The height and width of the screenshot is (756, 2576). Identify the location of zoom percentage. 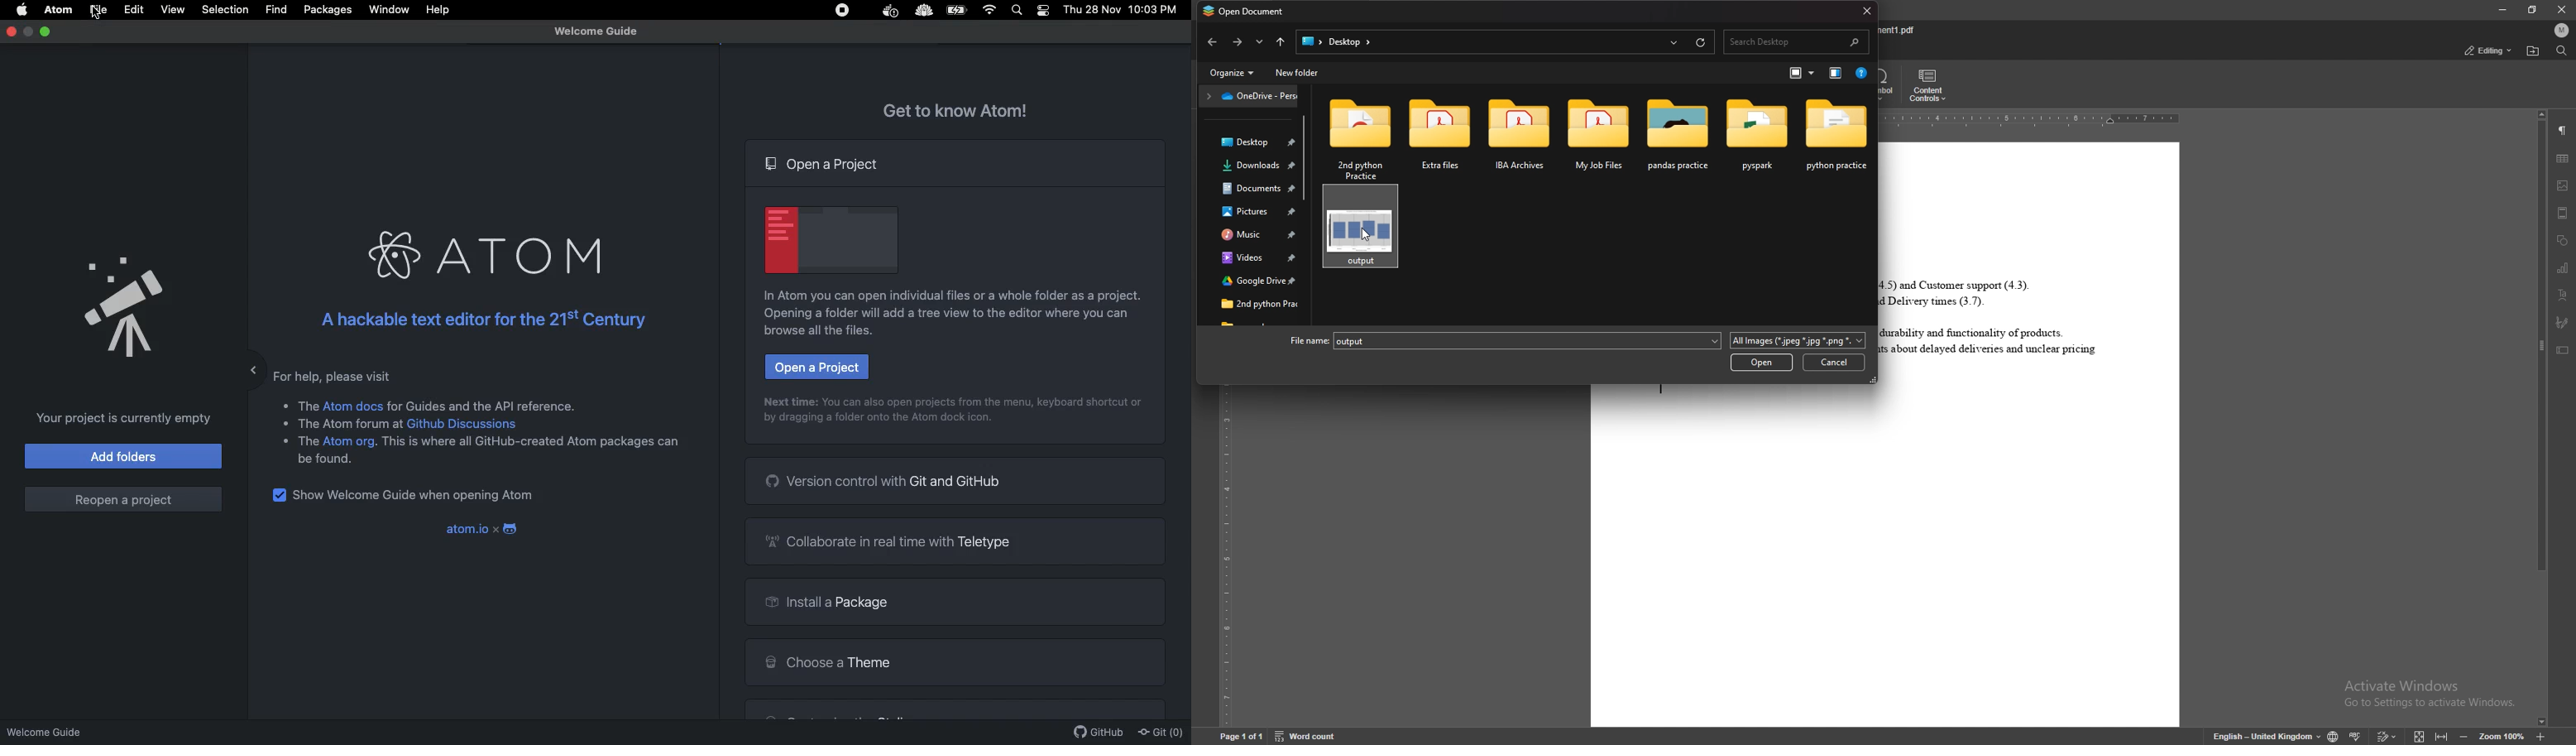
(2500, 736).